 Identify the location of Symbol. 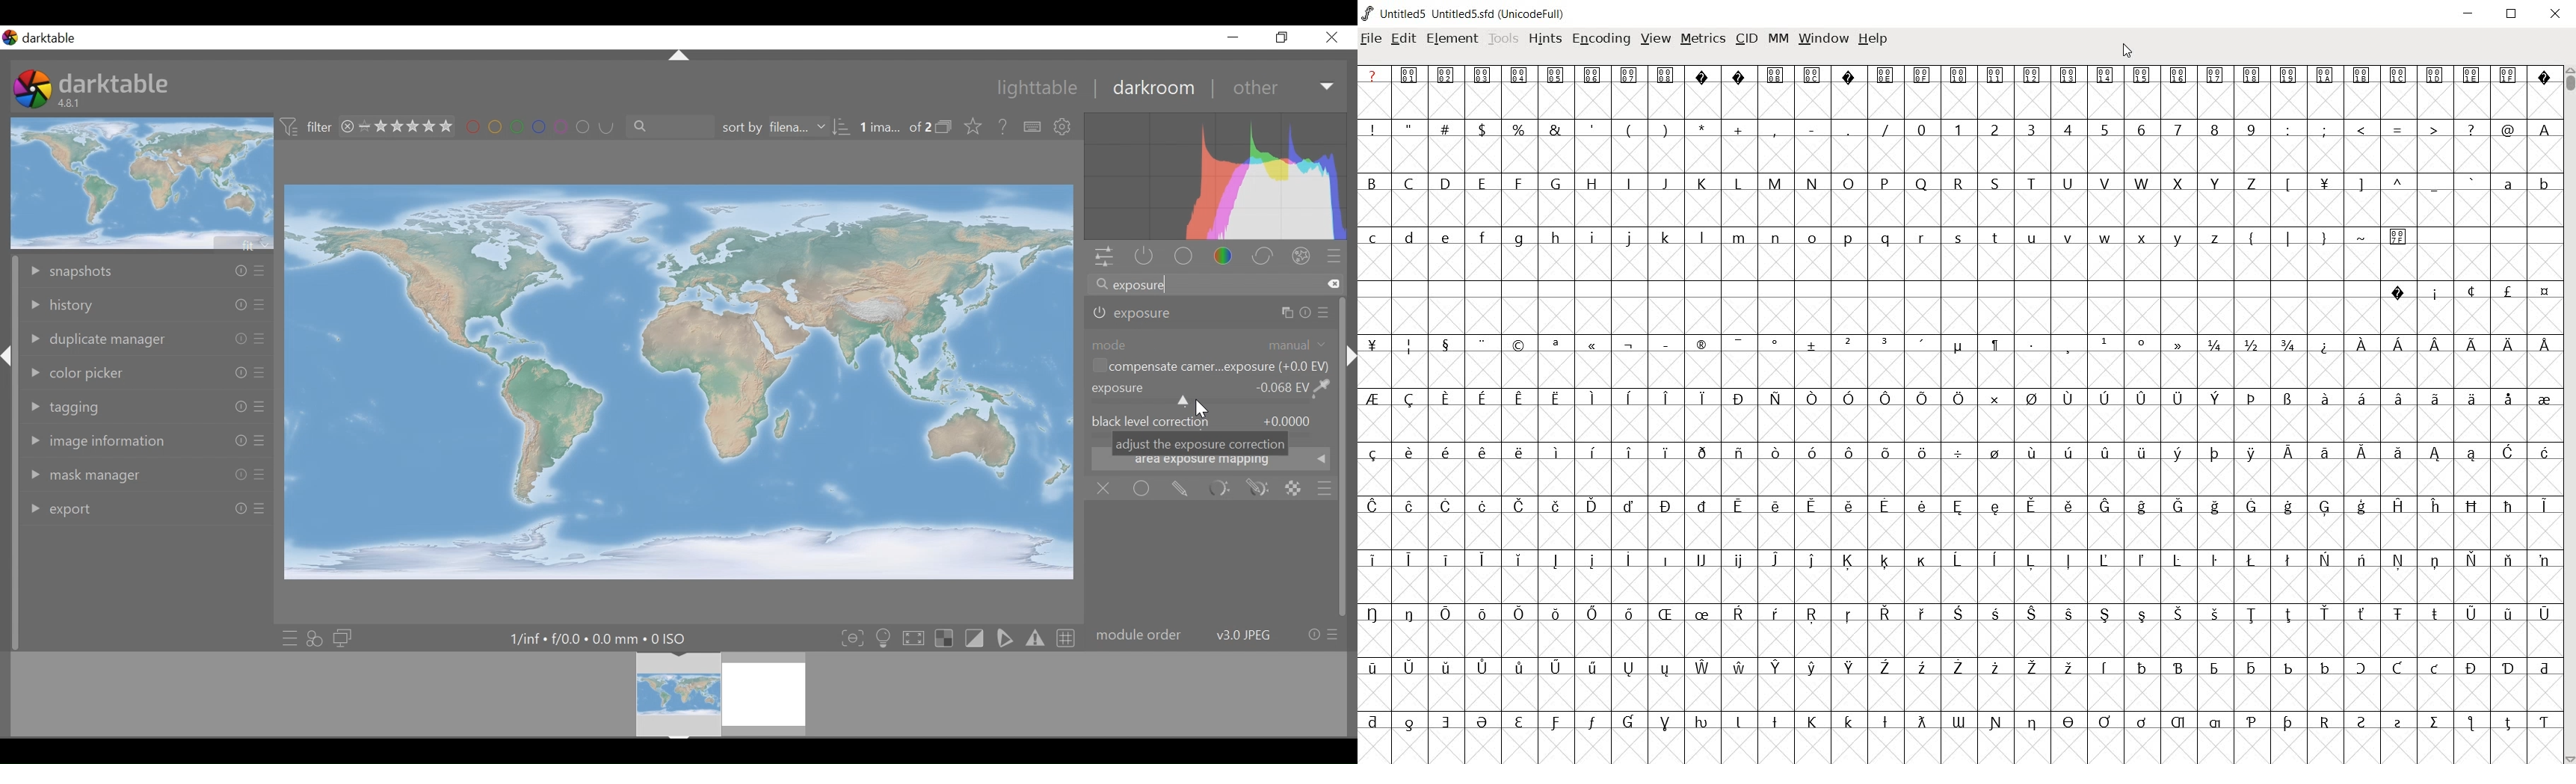
(2104, 506).